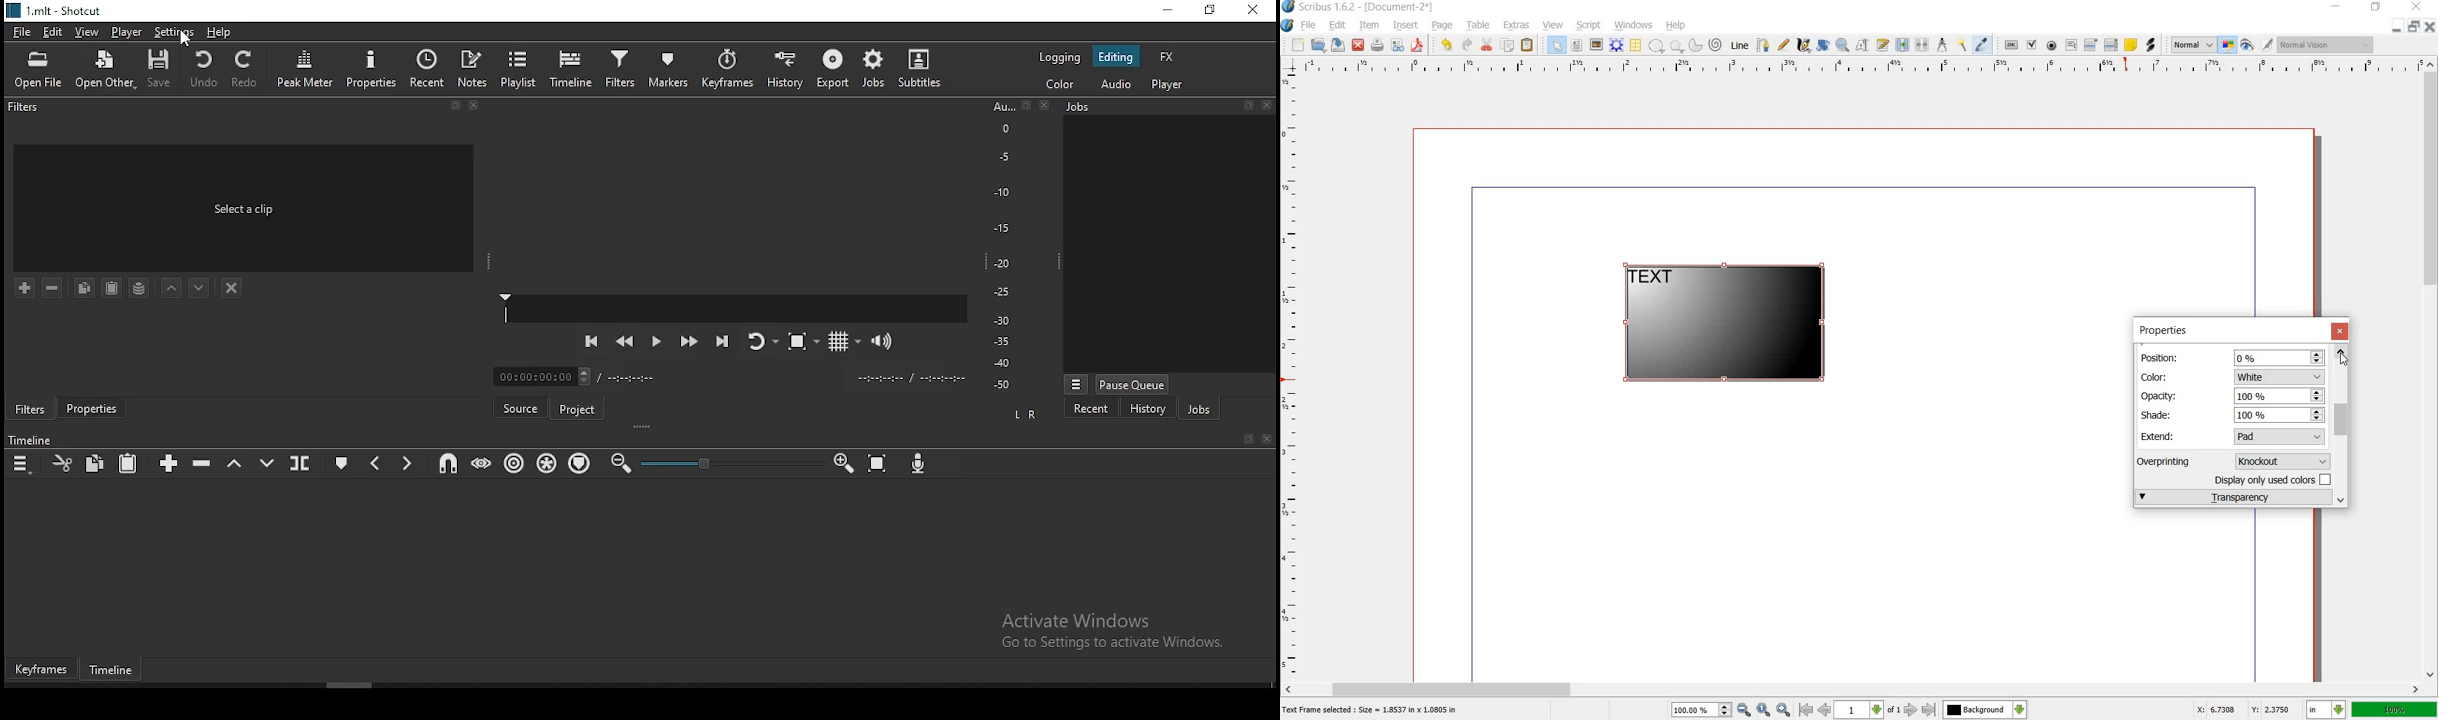 This screenshot has width=2464, height=728. What do you see at coordinates (1124, 110) in the screenshot?
I see `Jobs` at bounding box center [1124, 110].